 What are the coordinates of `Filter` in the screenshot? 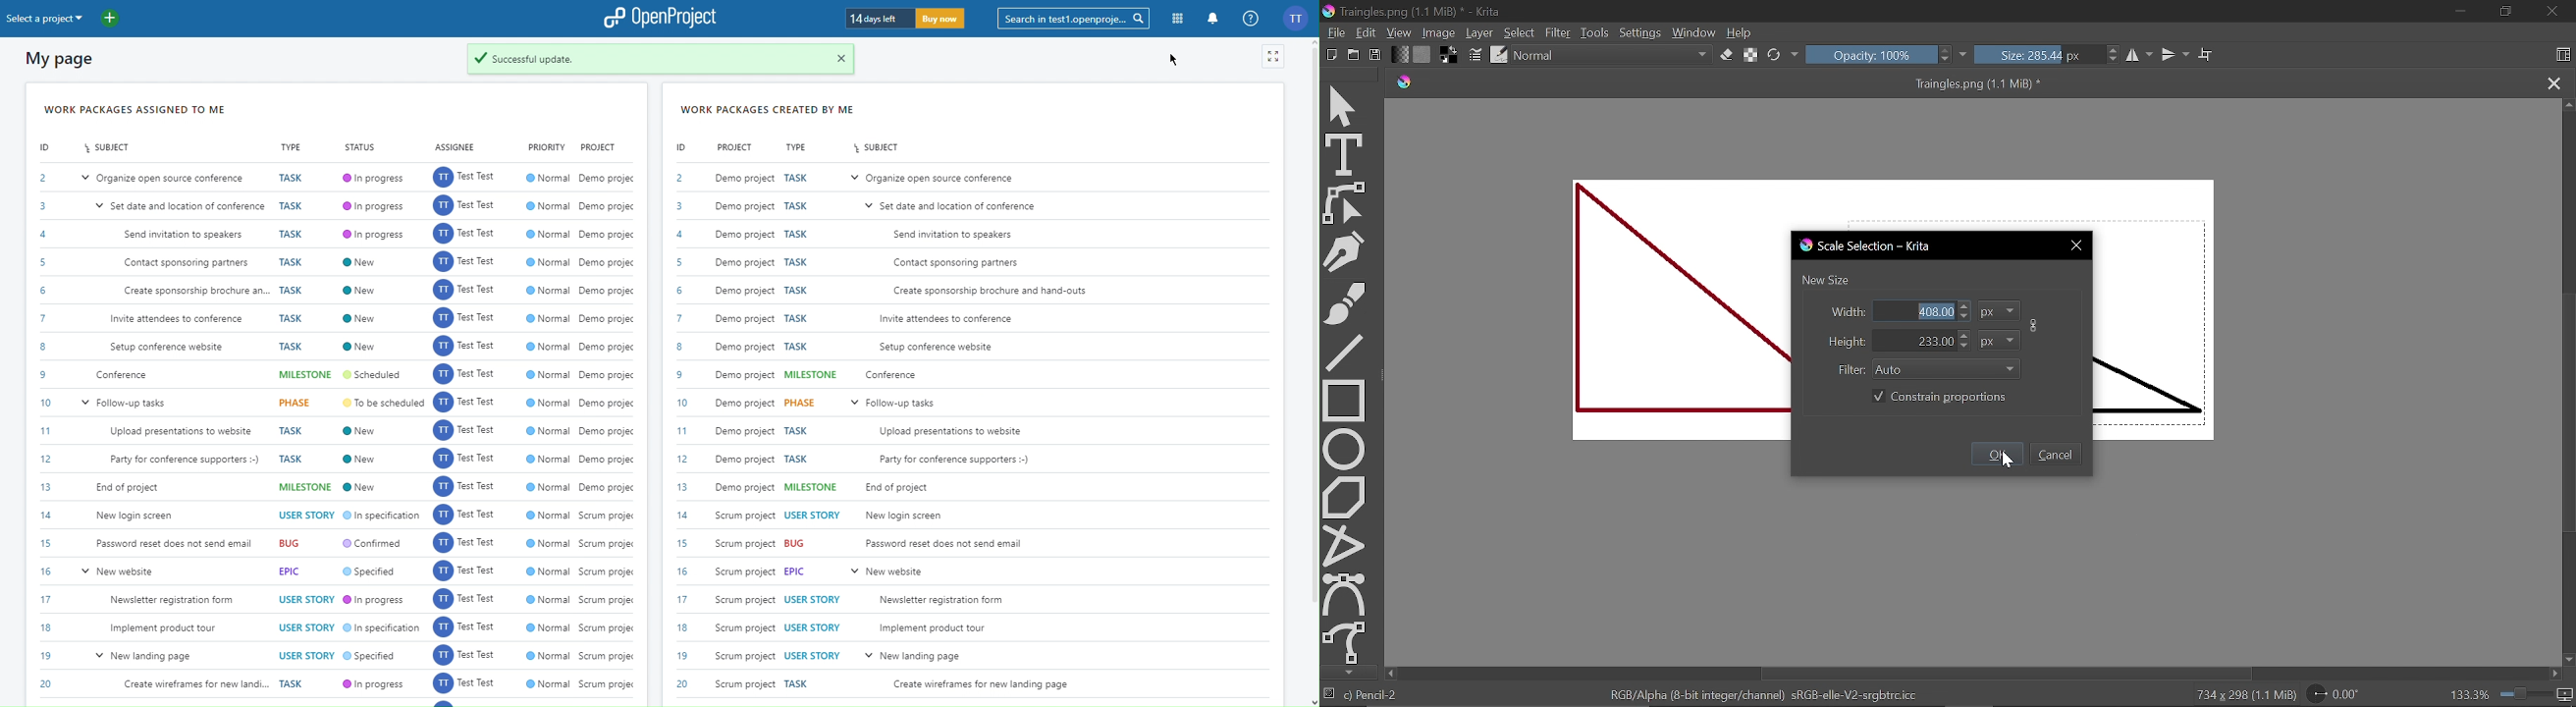 It's located at (1558, 32).